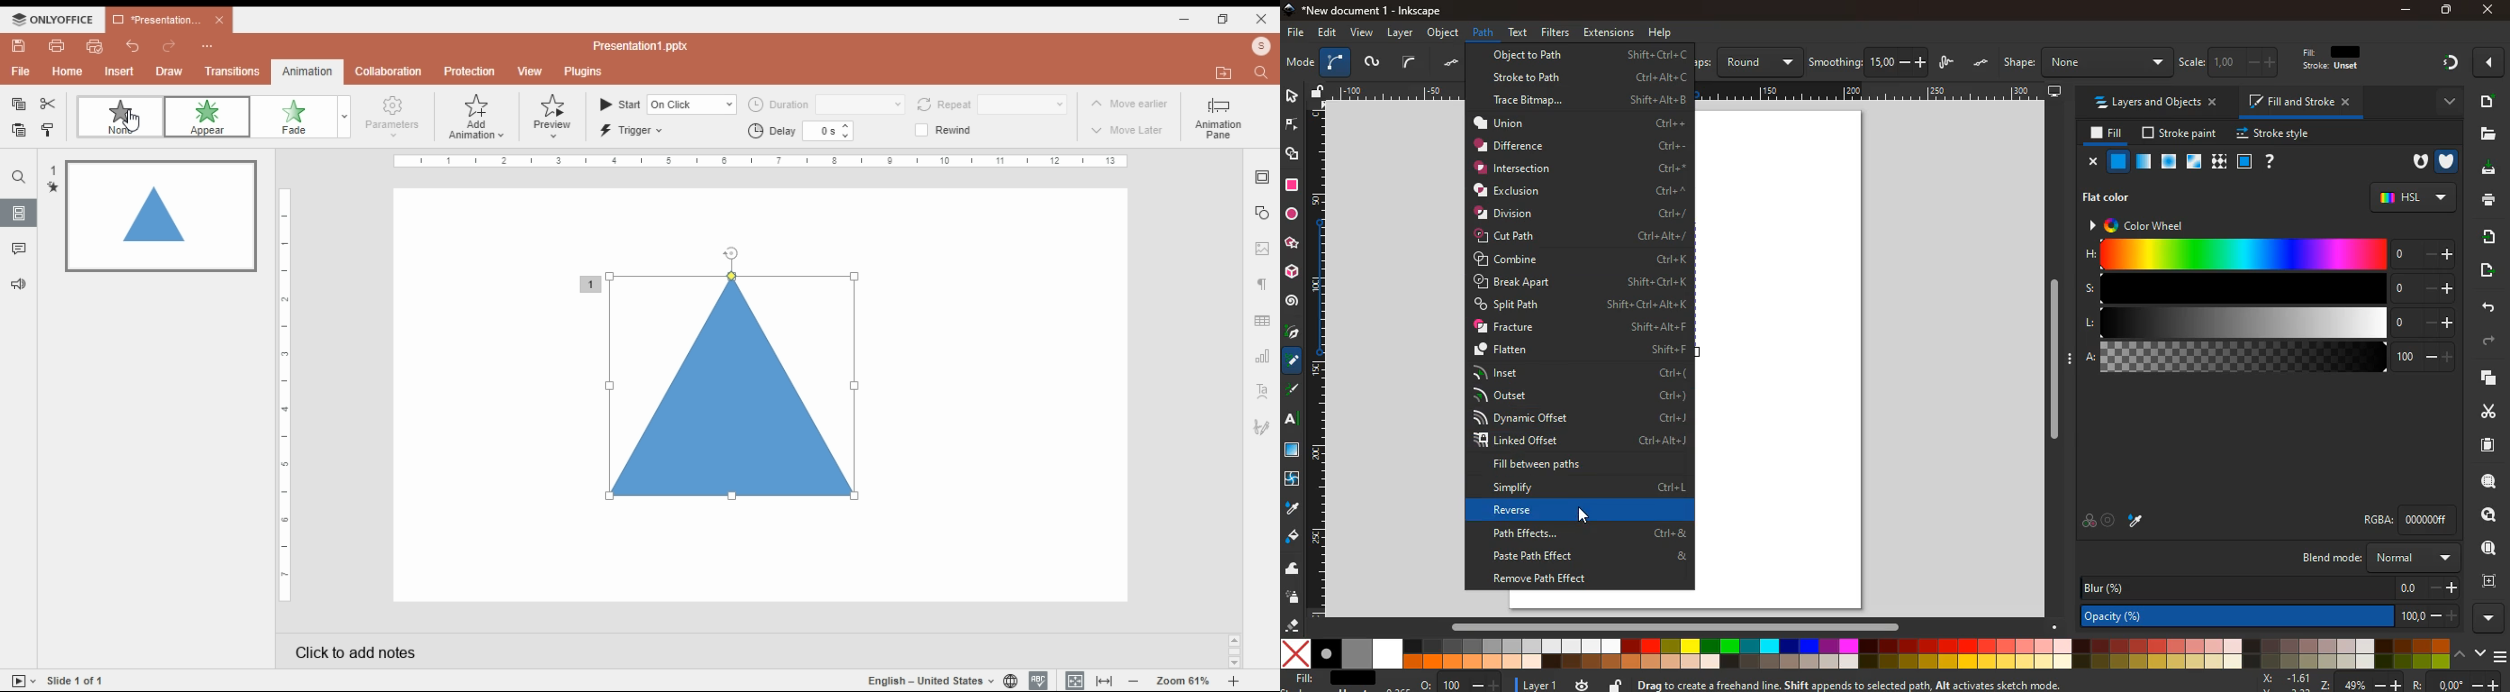 Image resolution: width=2520 pixels, height=700 pixels. I want to click on animation, so click(310, 70).